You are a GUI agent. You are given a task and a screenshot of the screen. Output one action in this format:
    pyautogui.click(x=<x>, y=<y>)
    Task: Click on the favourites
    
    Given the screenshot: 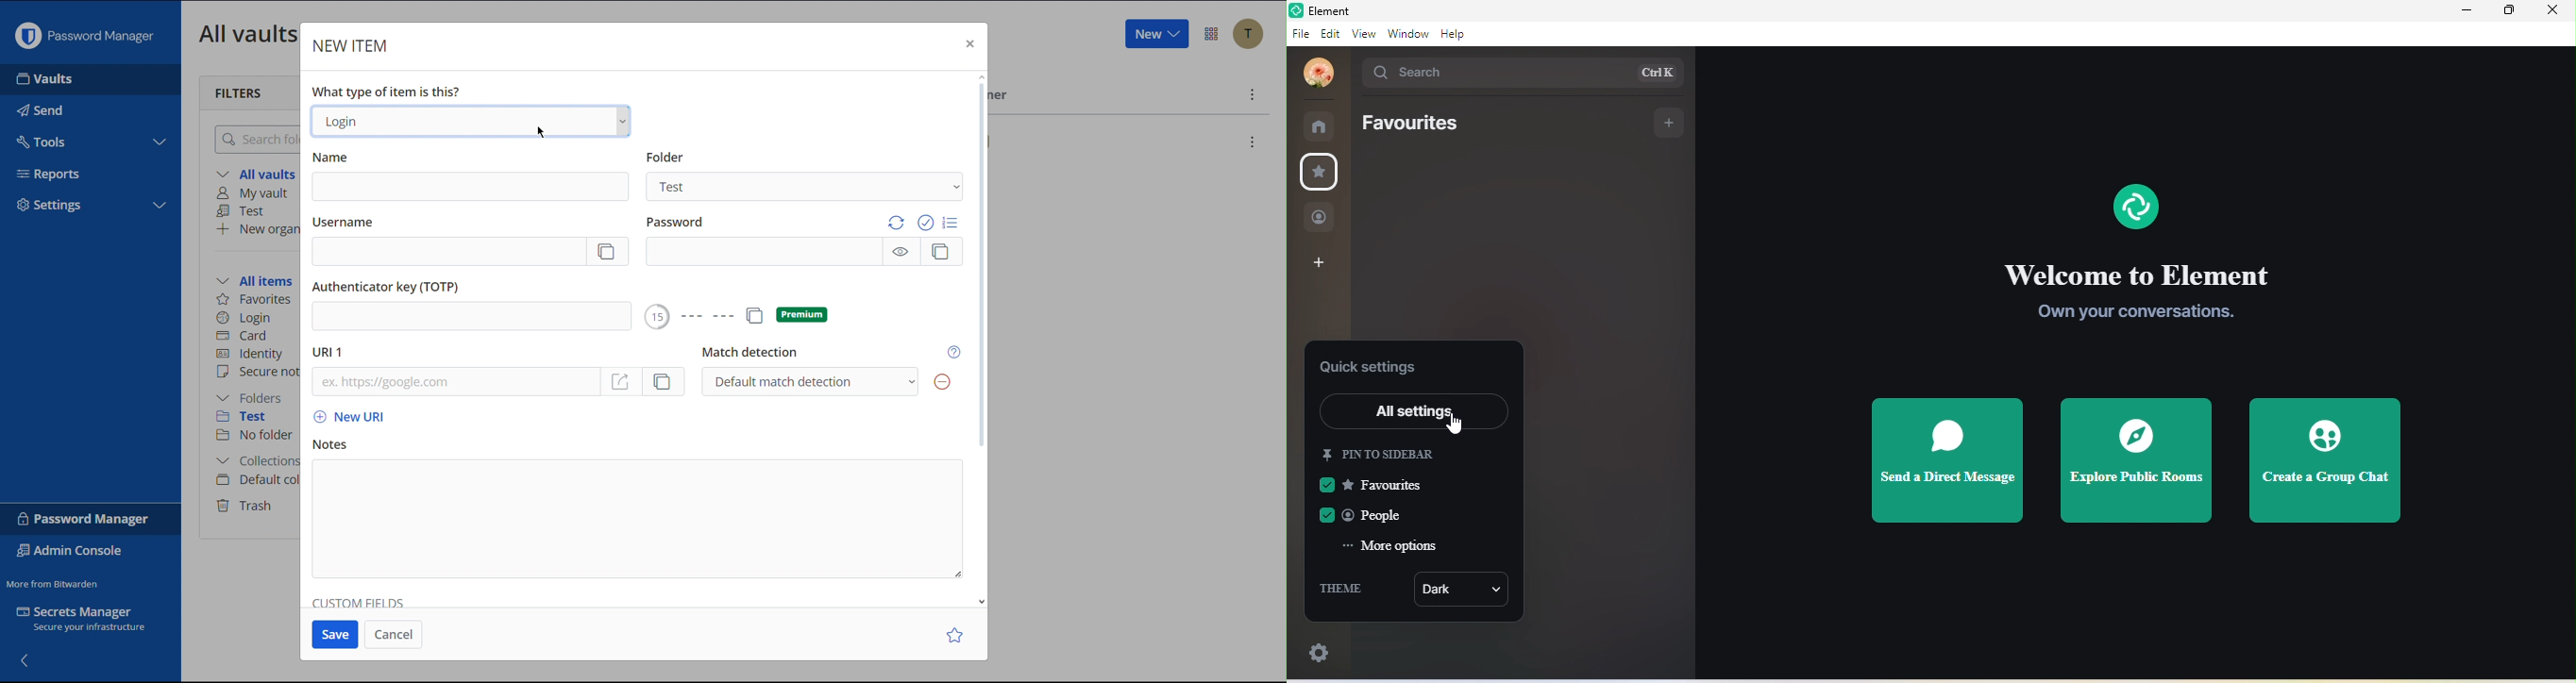 What is the action you would take?
    pyautogui.click(x=1322, y=173)
    